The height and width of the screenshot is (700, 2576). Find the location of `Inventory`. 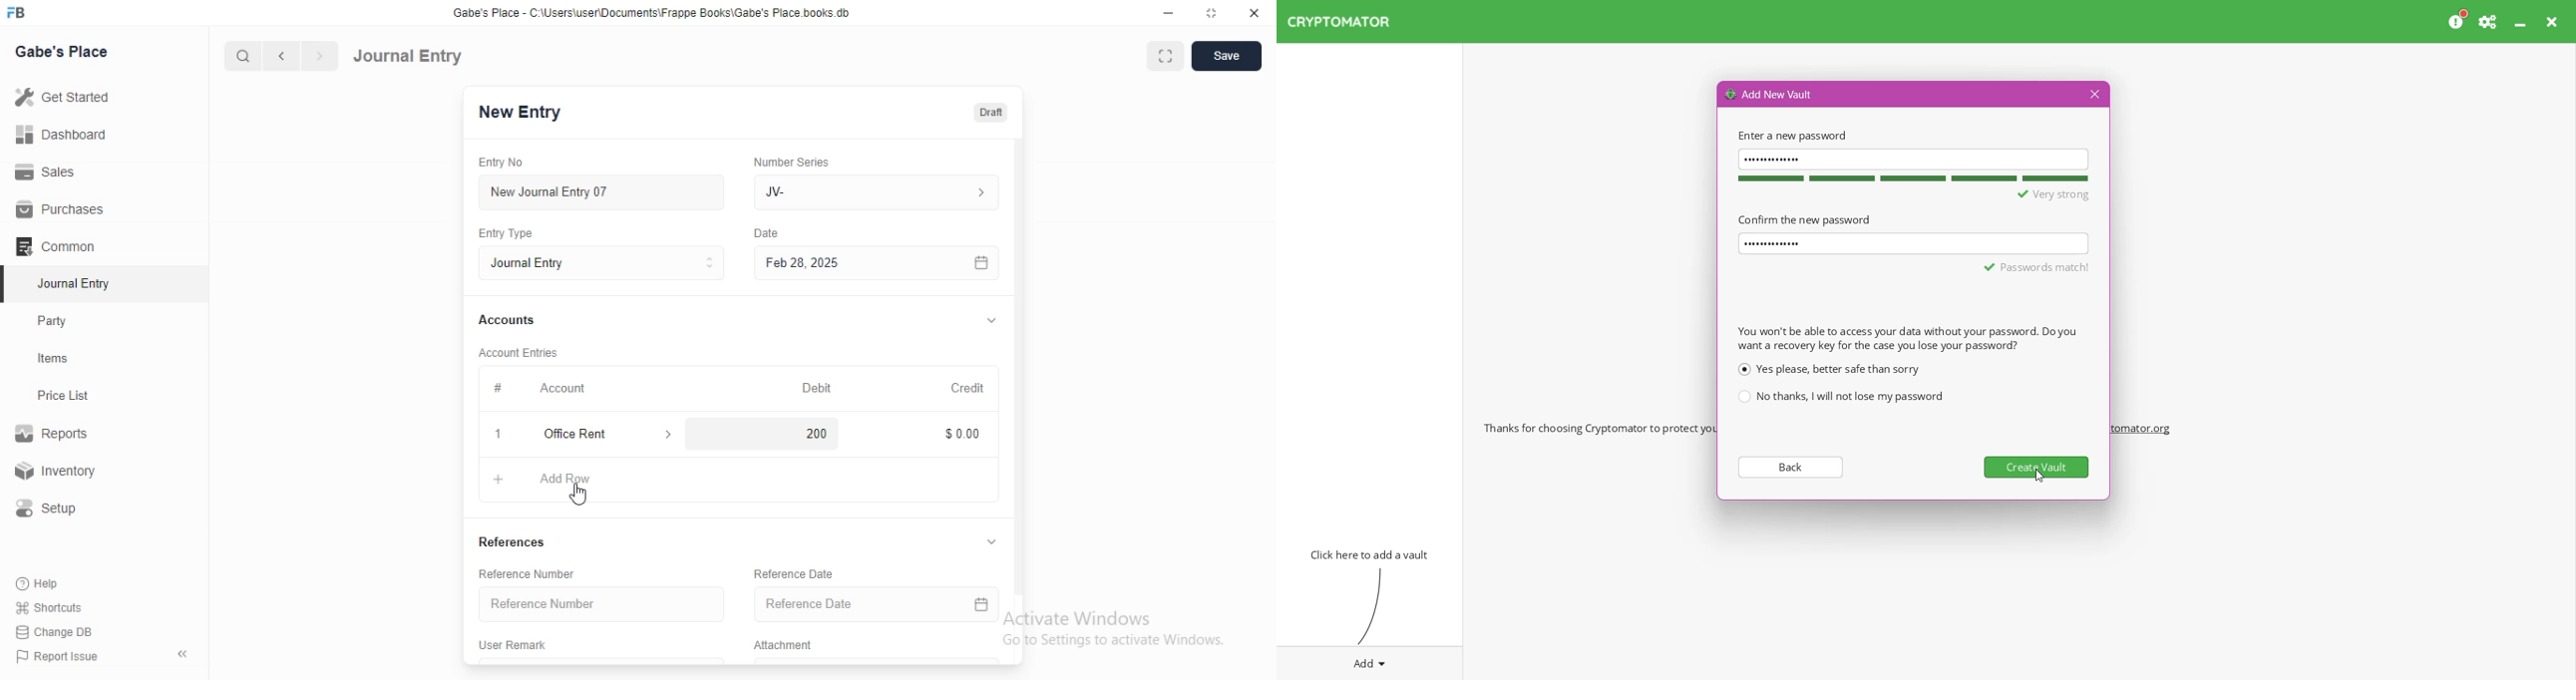

Inventory is located at coordinates (59, 473).